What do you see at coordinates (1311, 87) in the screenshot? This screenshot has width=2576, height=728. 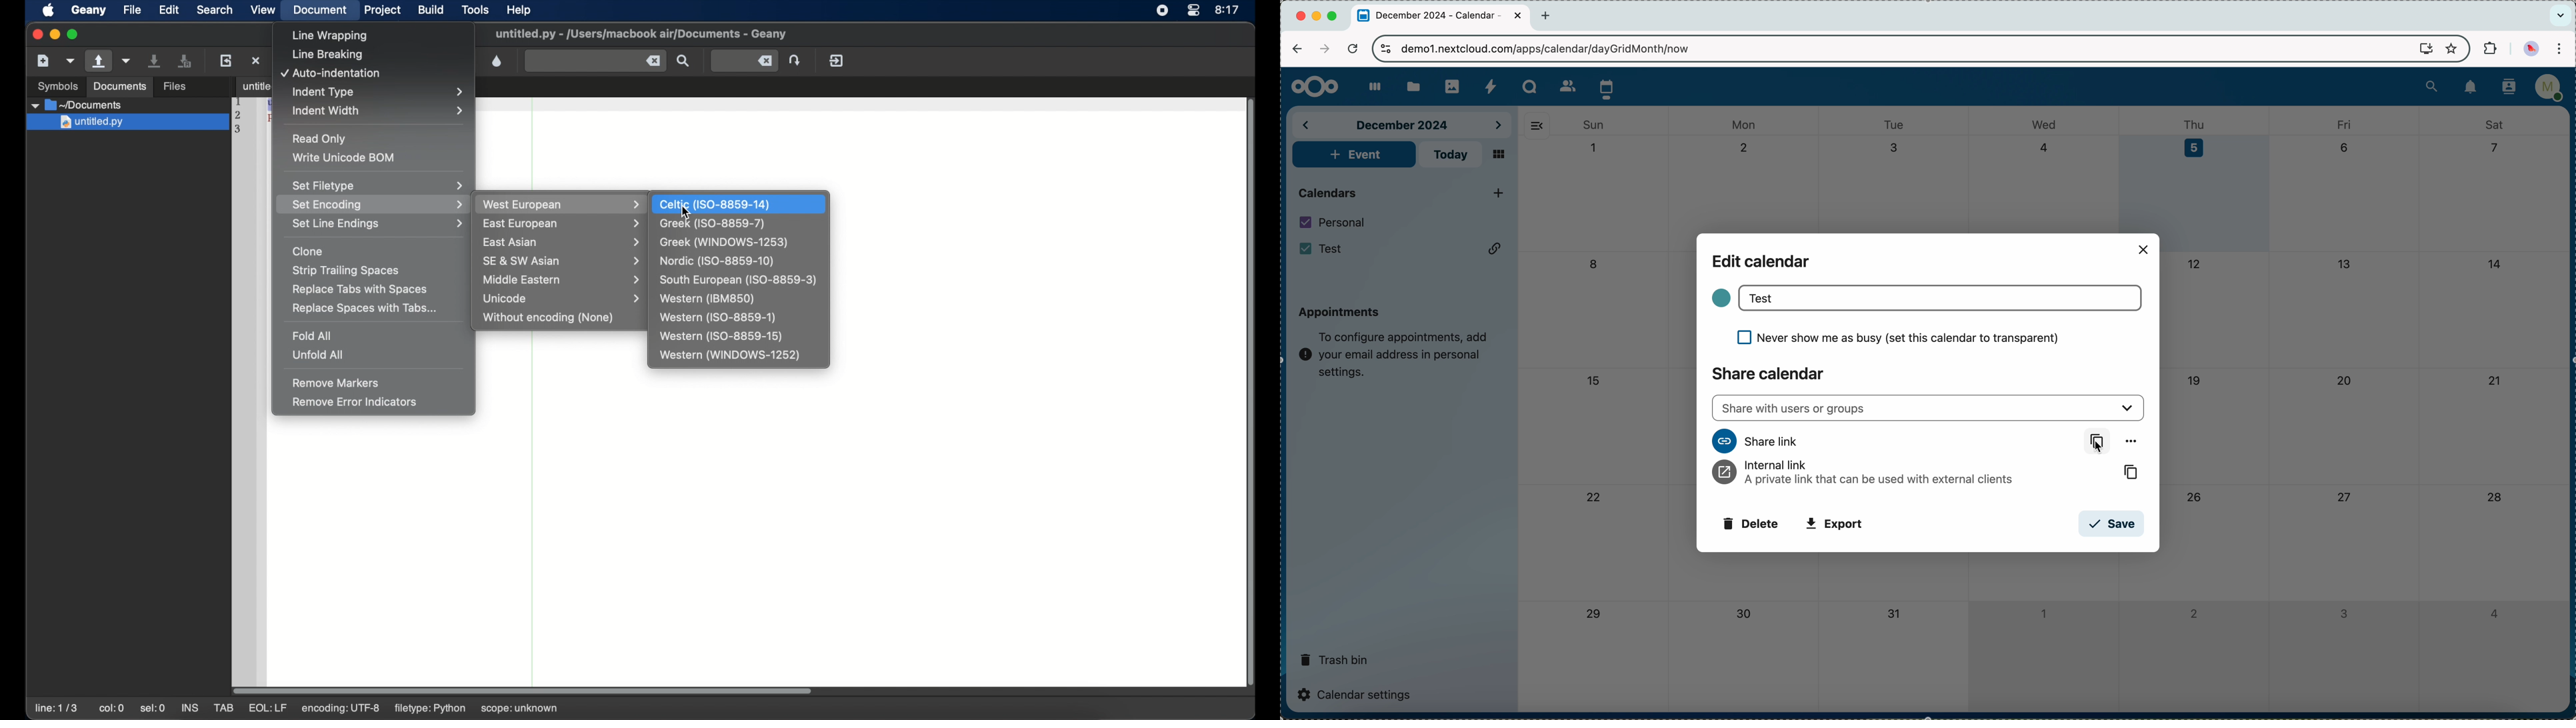 I see `Nextcloud logo` at bounding box center [1311, 87].